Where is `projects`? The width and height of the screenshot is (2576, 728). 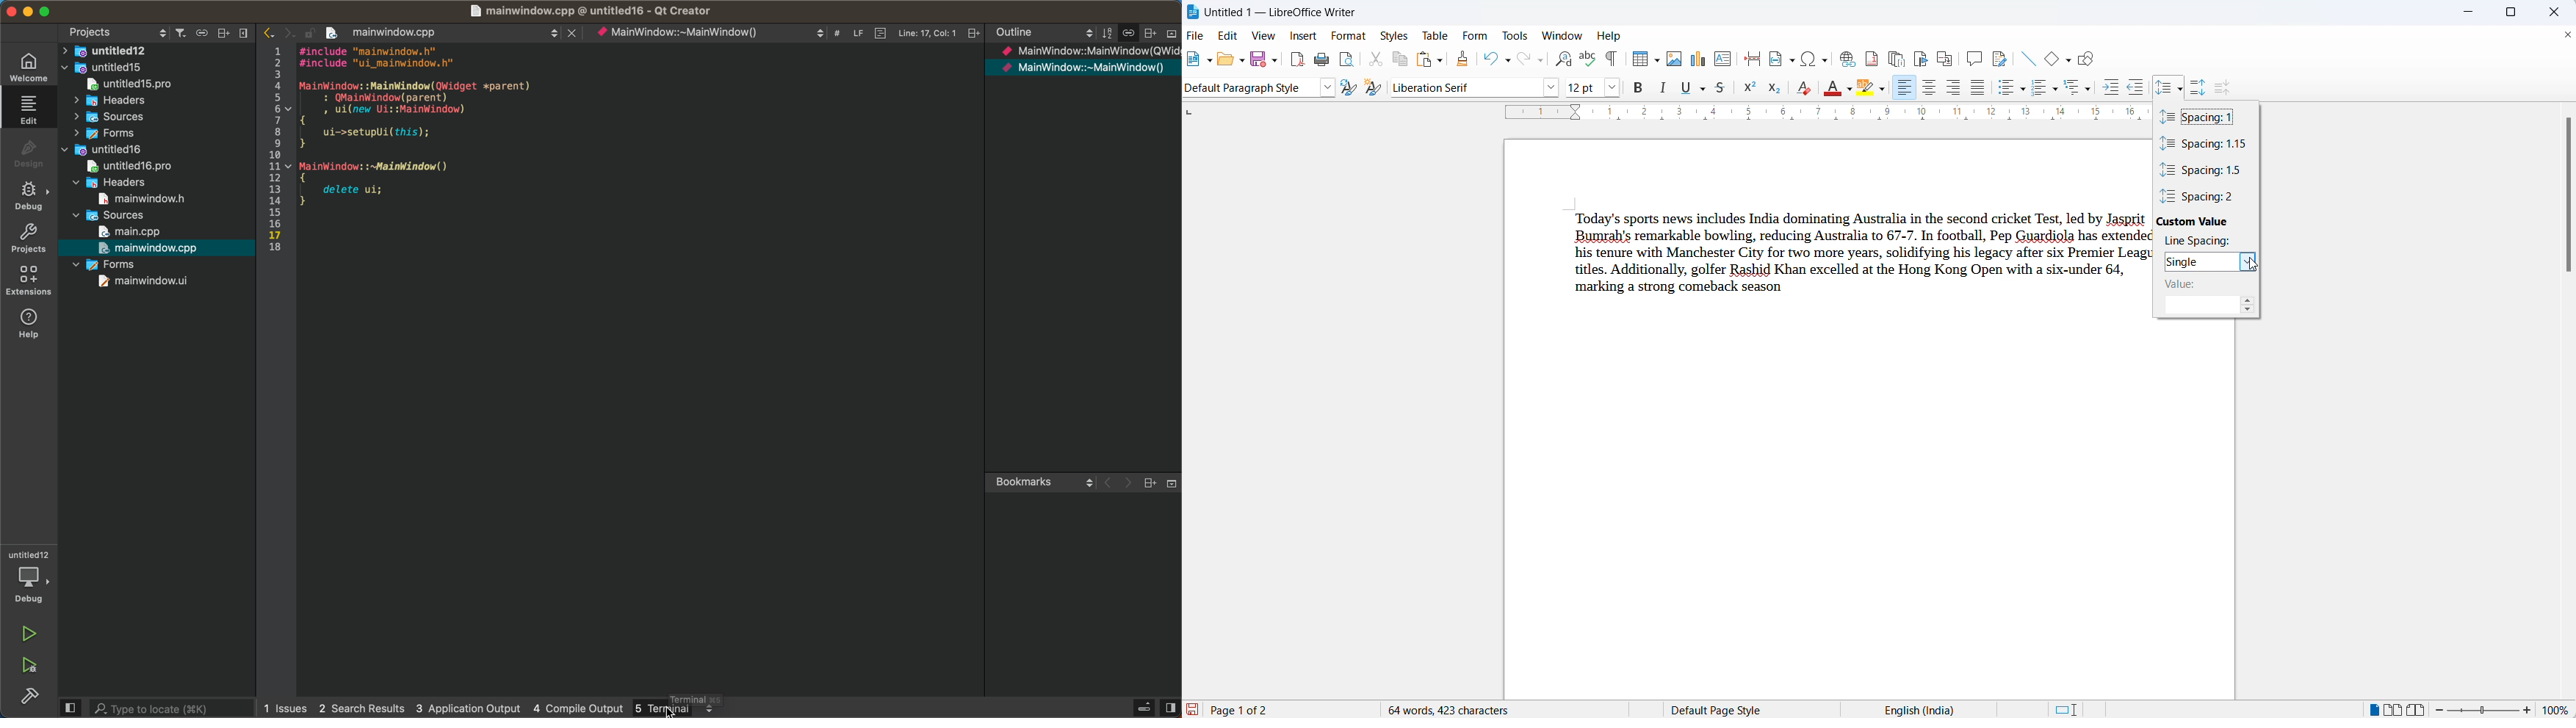 projects is located at coordinates (30, 240).